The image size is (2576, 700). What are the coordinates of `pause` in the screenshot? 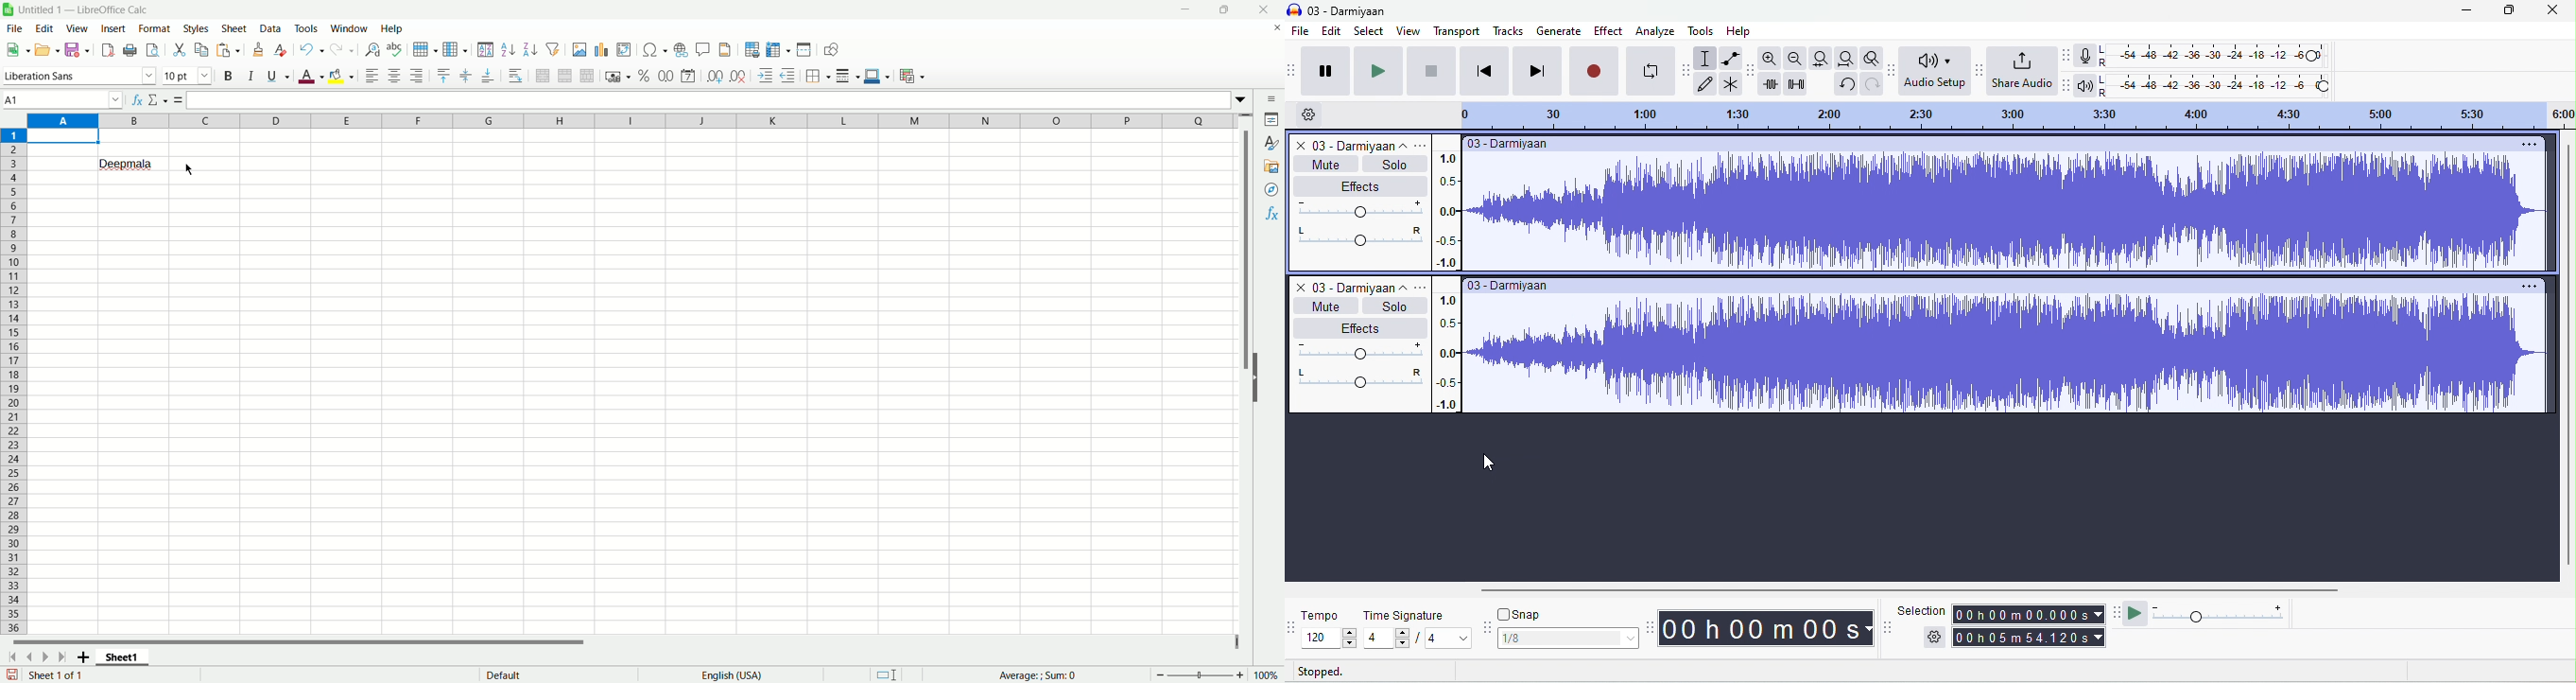 It's located at (1325, 71).